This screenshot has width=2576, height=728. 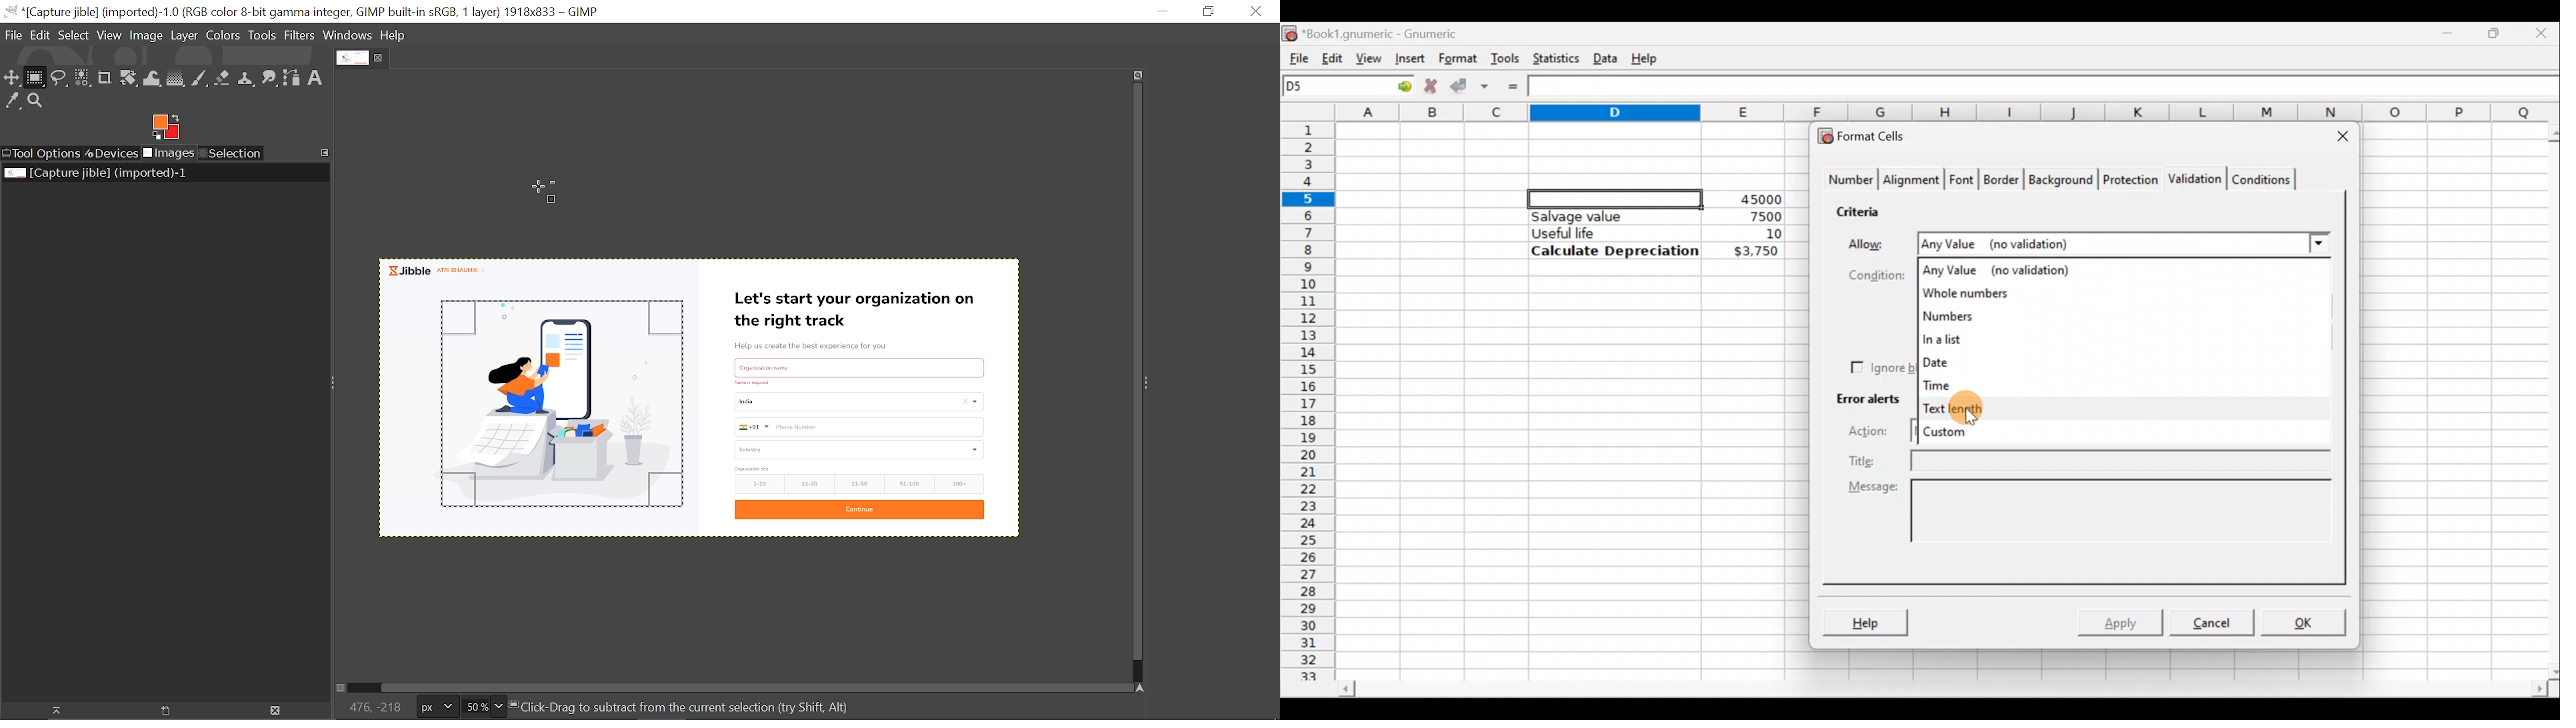 I want to click on Enter formula, so click(x=1513, y=87).